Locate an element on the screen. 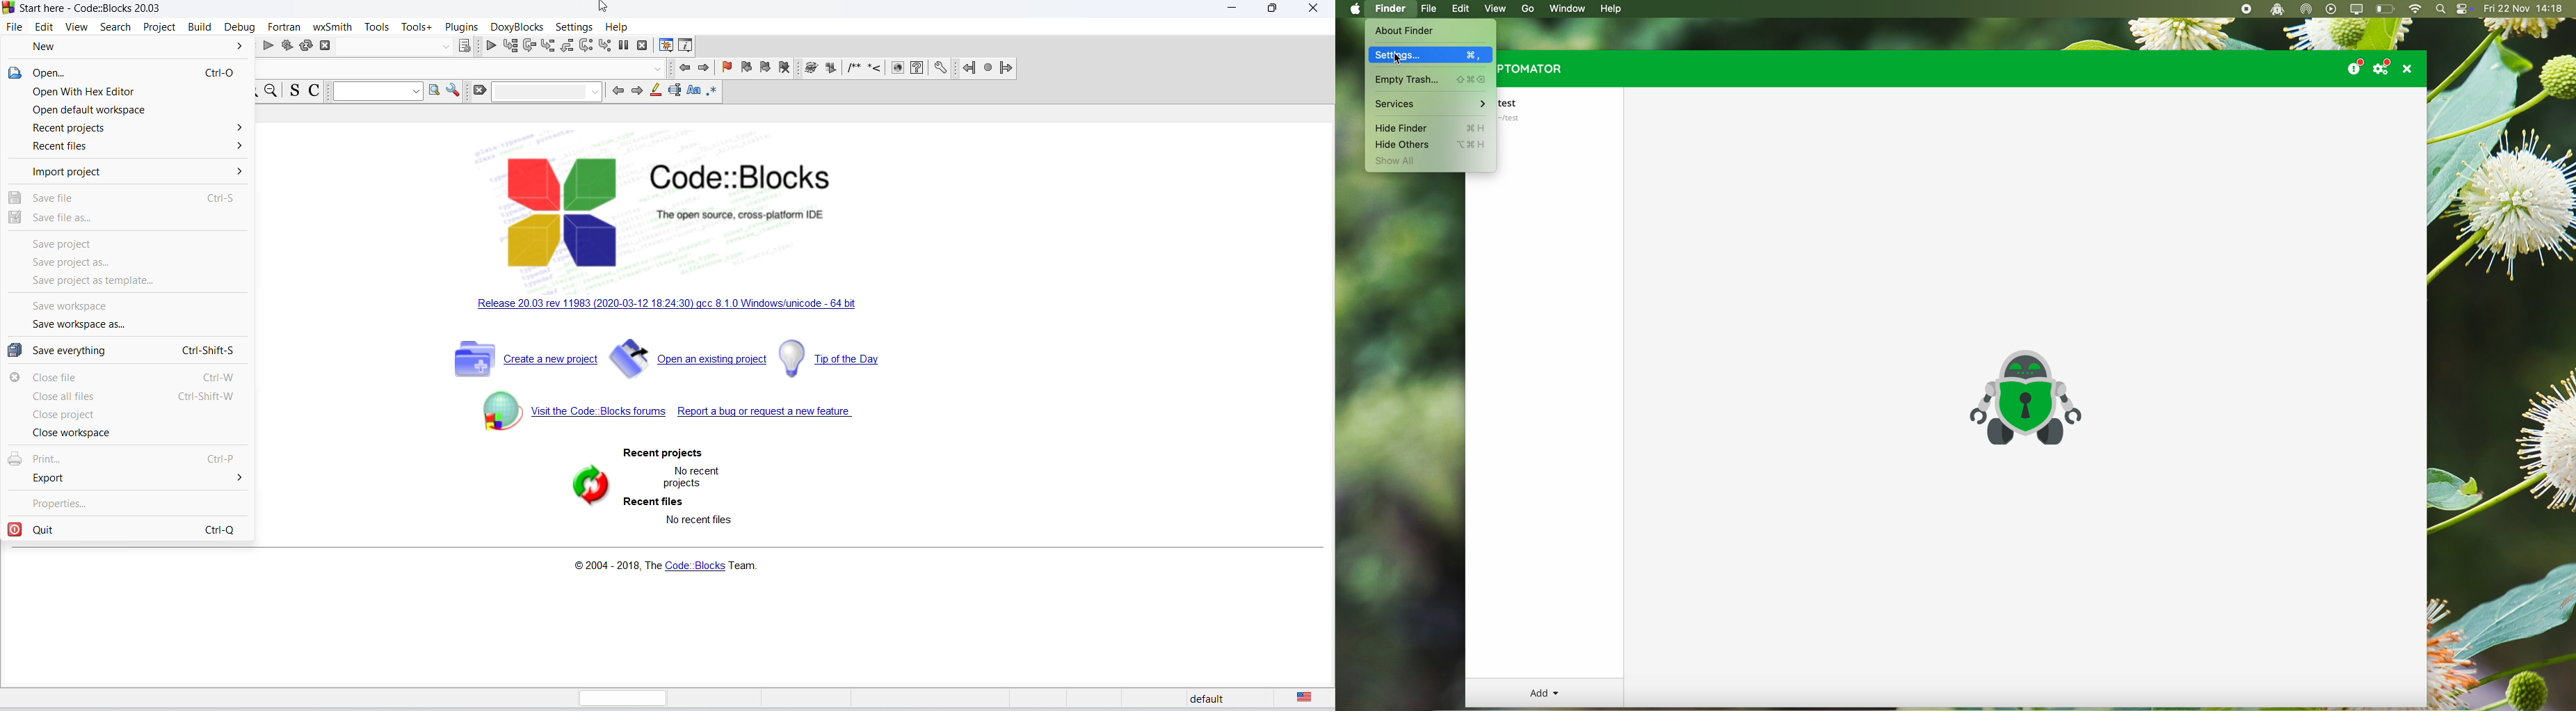  wxSmith is located at coordinates (333, 26).